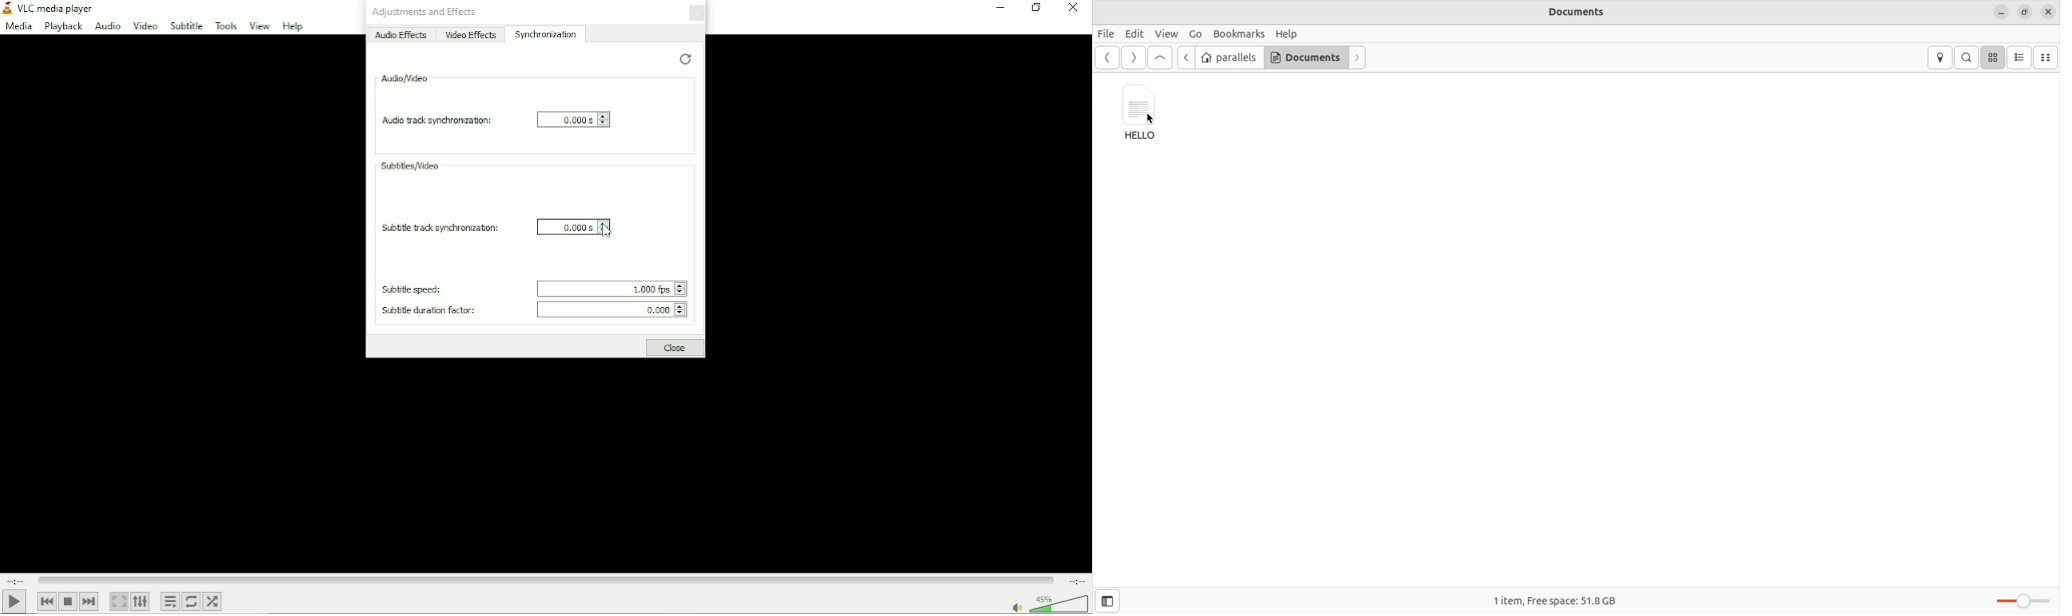 The height and width of the screenshot is (616, 2072). Describe the element at coordinates (437, 228) in the screenshot. I see `Subtitle track synchronization` at that location.